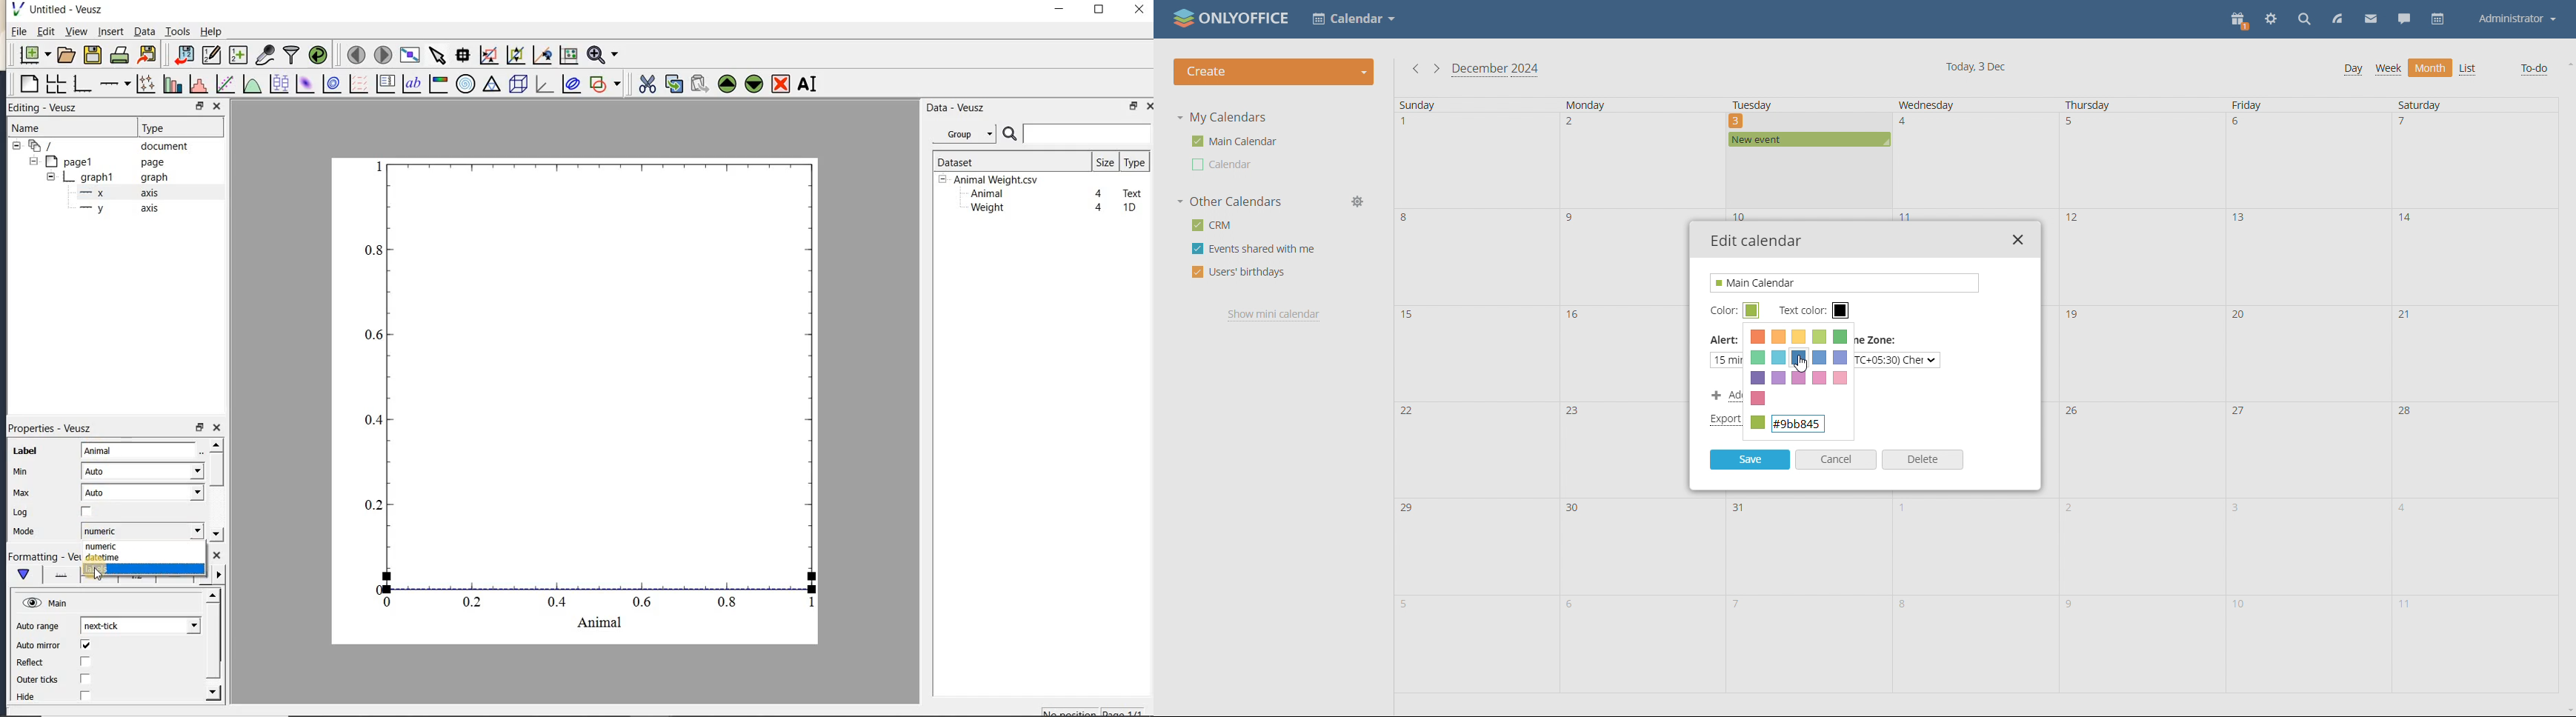  Describe the element at coordinates (673, 84) in the screenshot. I see `copy the selected widget` at that location.